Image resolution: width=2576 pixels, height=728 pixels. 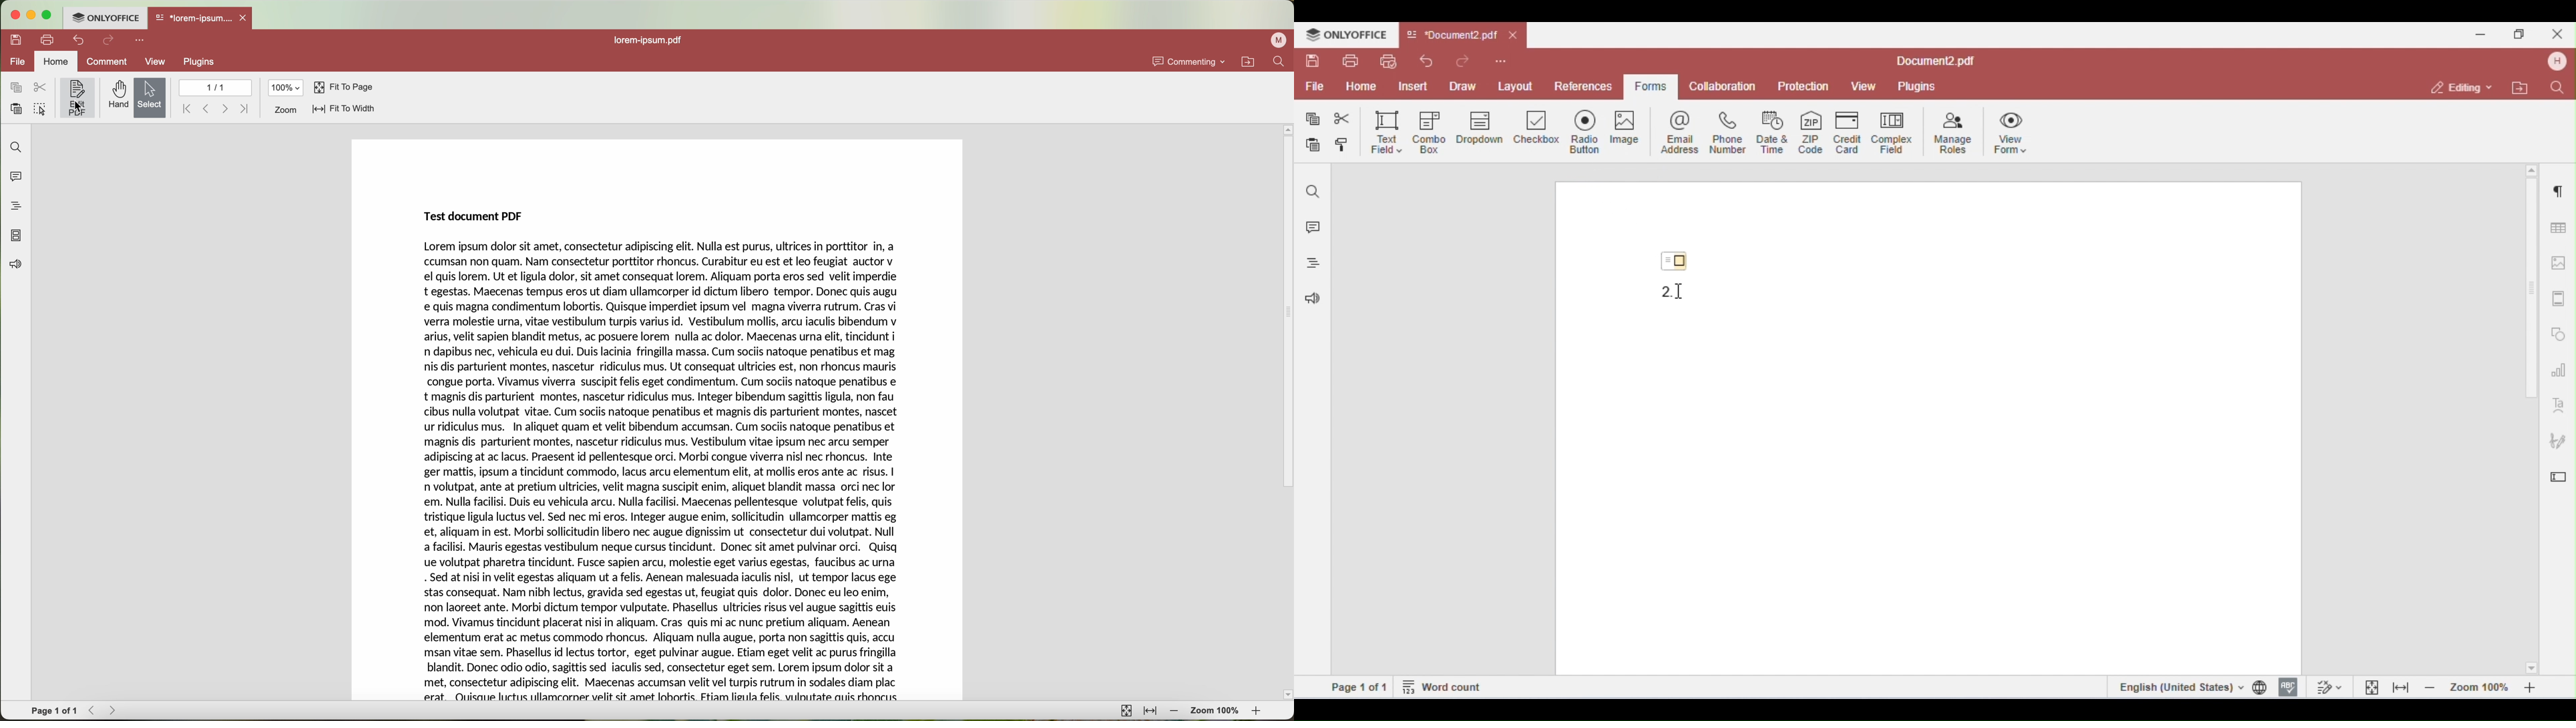 I want to click on close, so click(x=245, y=17).